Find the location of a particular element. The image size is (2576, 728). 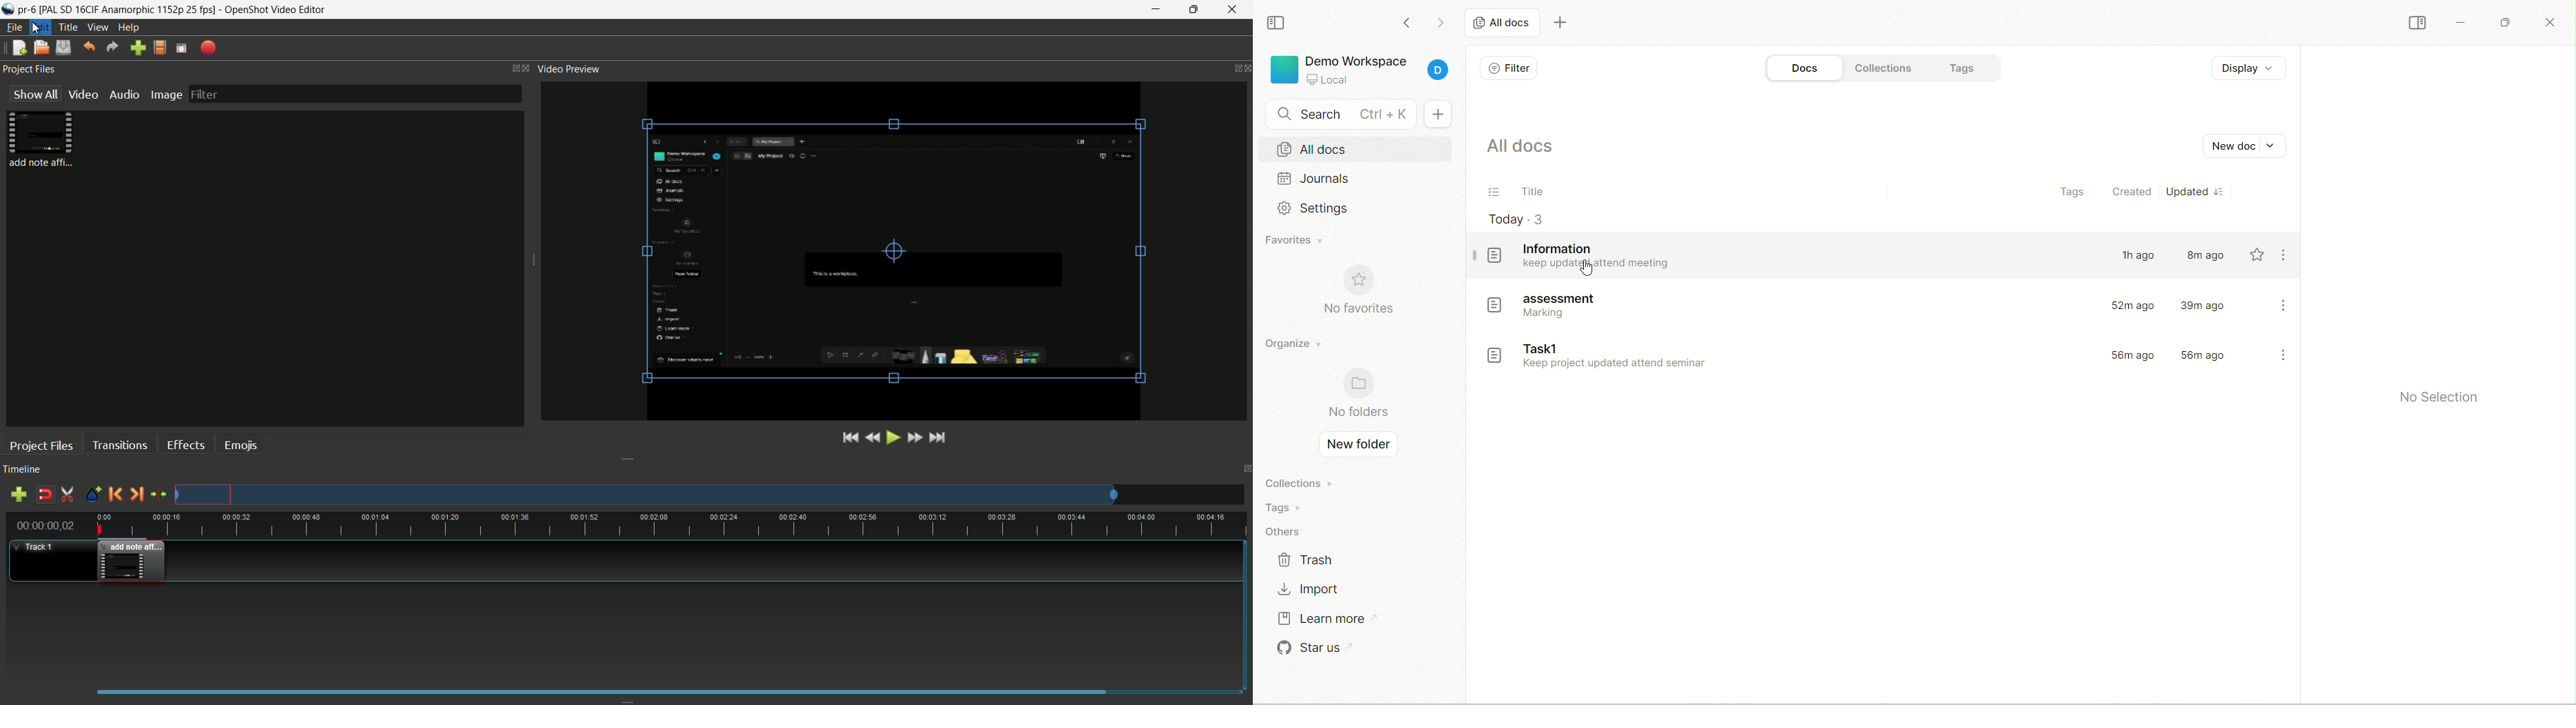

account  is located at coordinates (1442, 70).